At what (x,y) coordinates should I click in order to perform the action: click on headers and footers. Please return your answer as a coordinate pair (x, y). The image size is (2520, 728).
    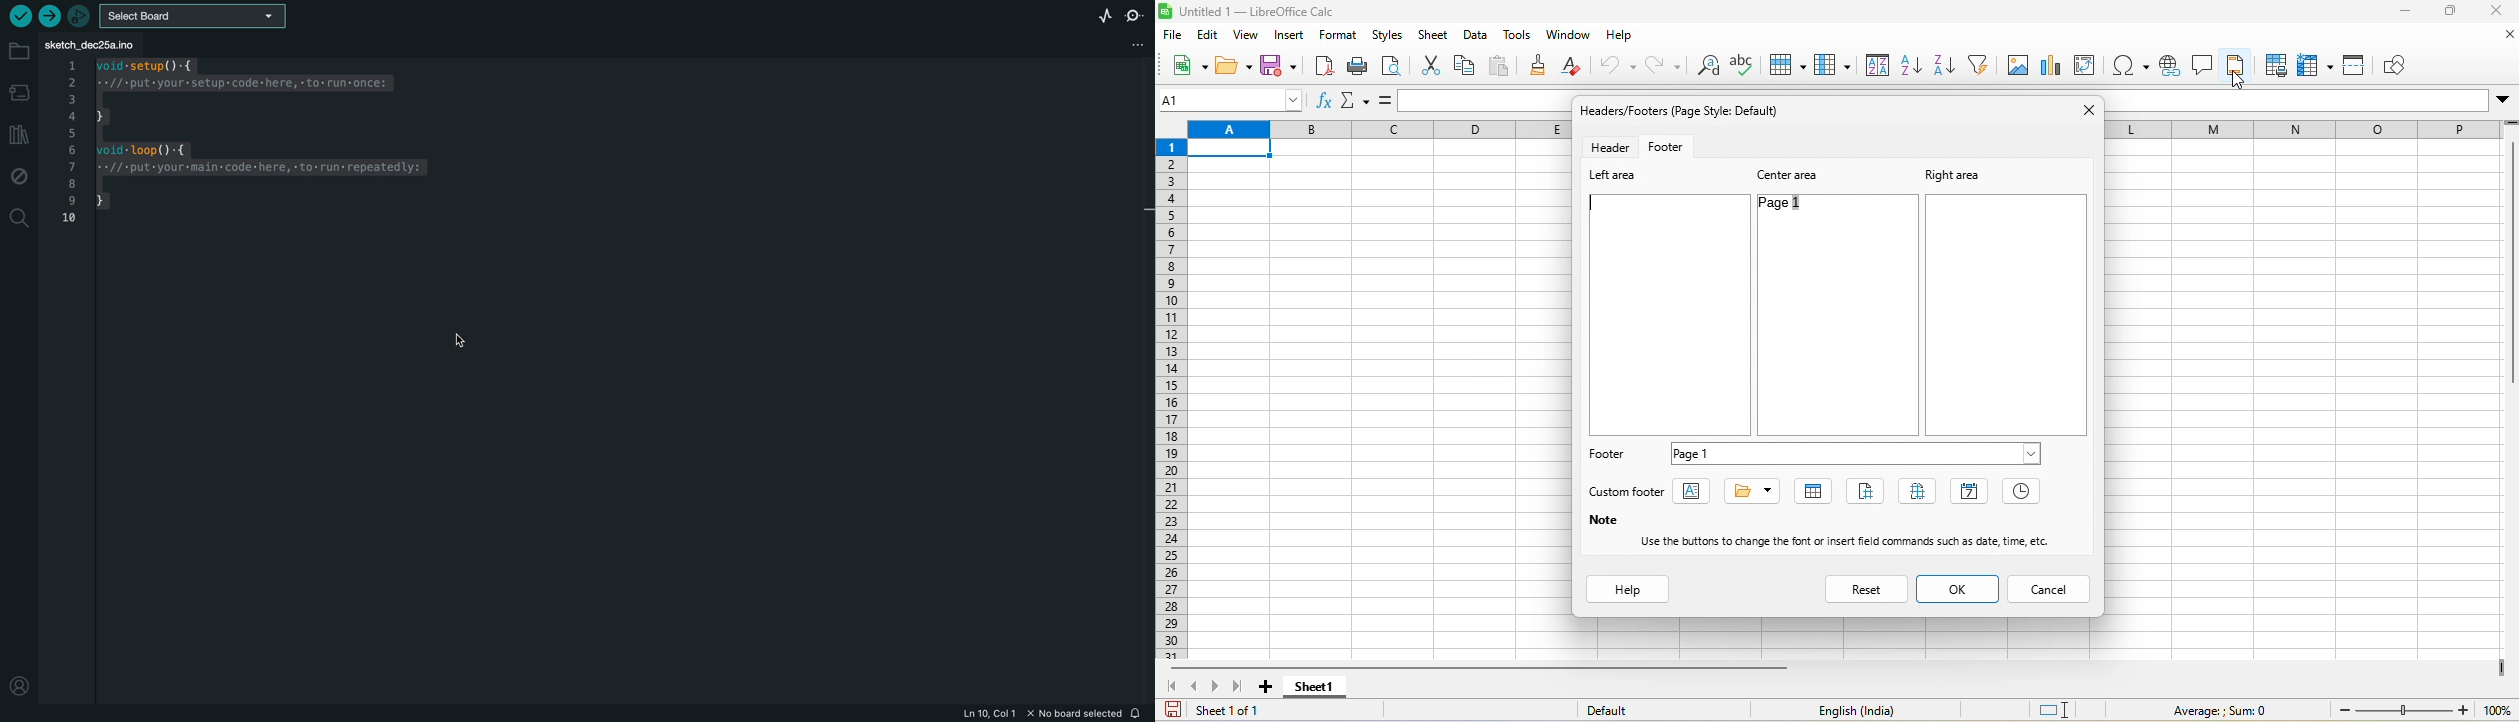
    Looking at the image, I should click on (2235, 64).